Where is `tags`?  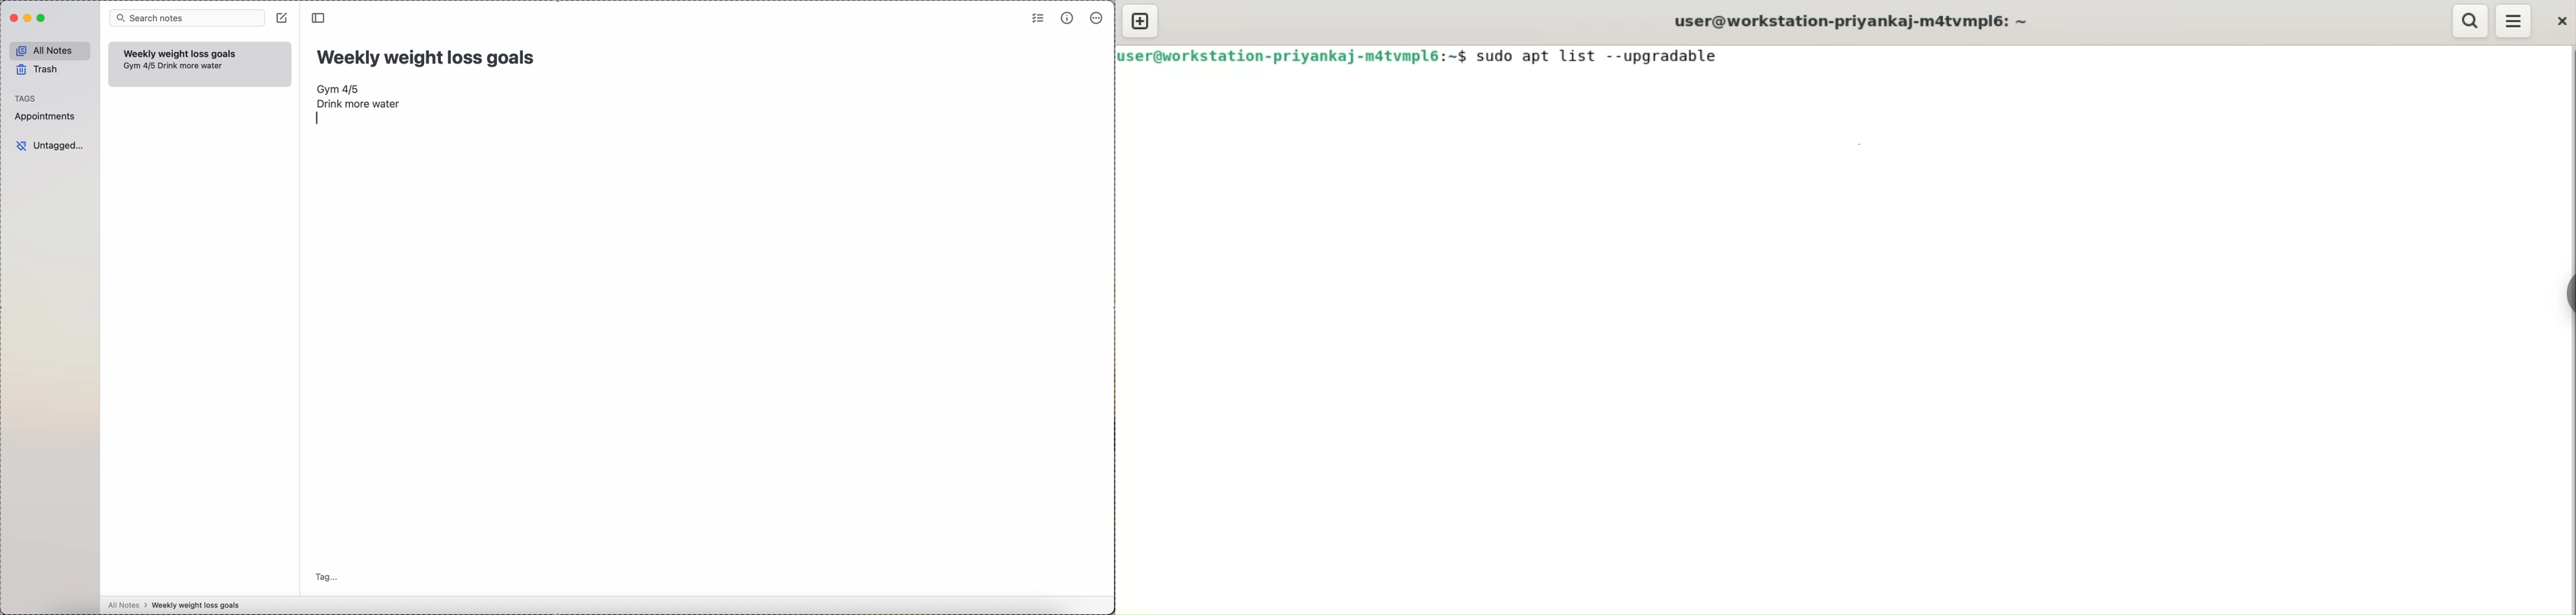
tags is located at coordinates (27, 99).